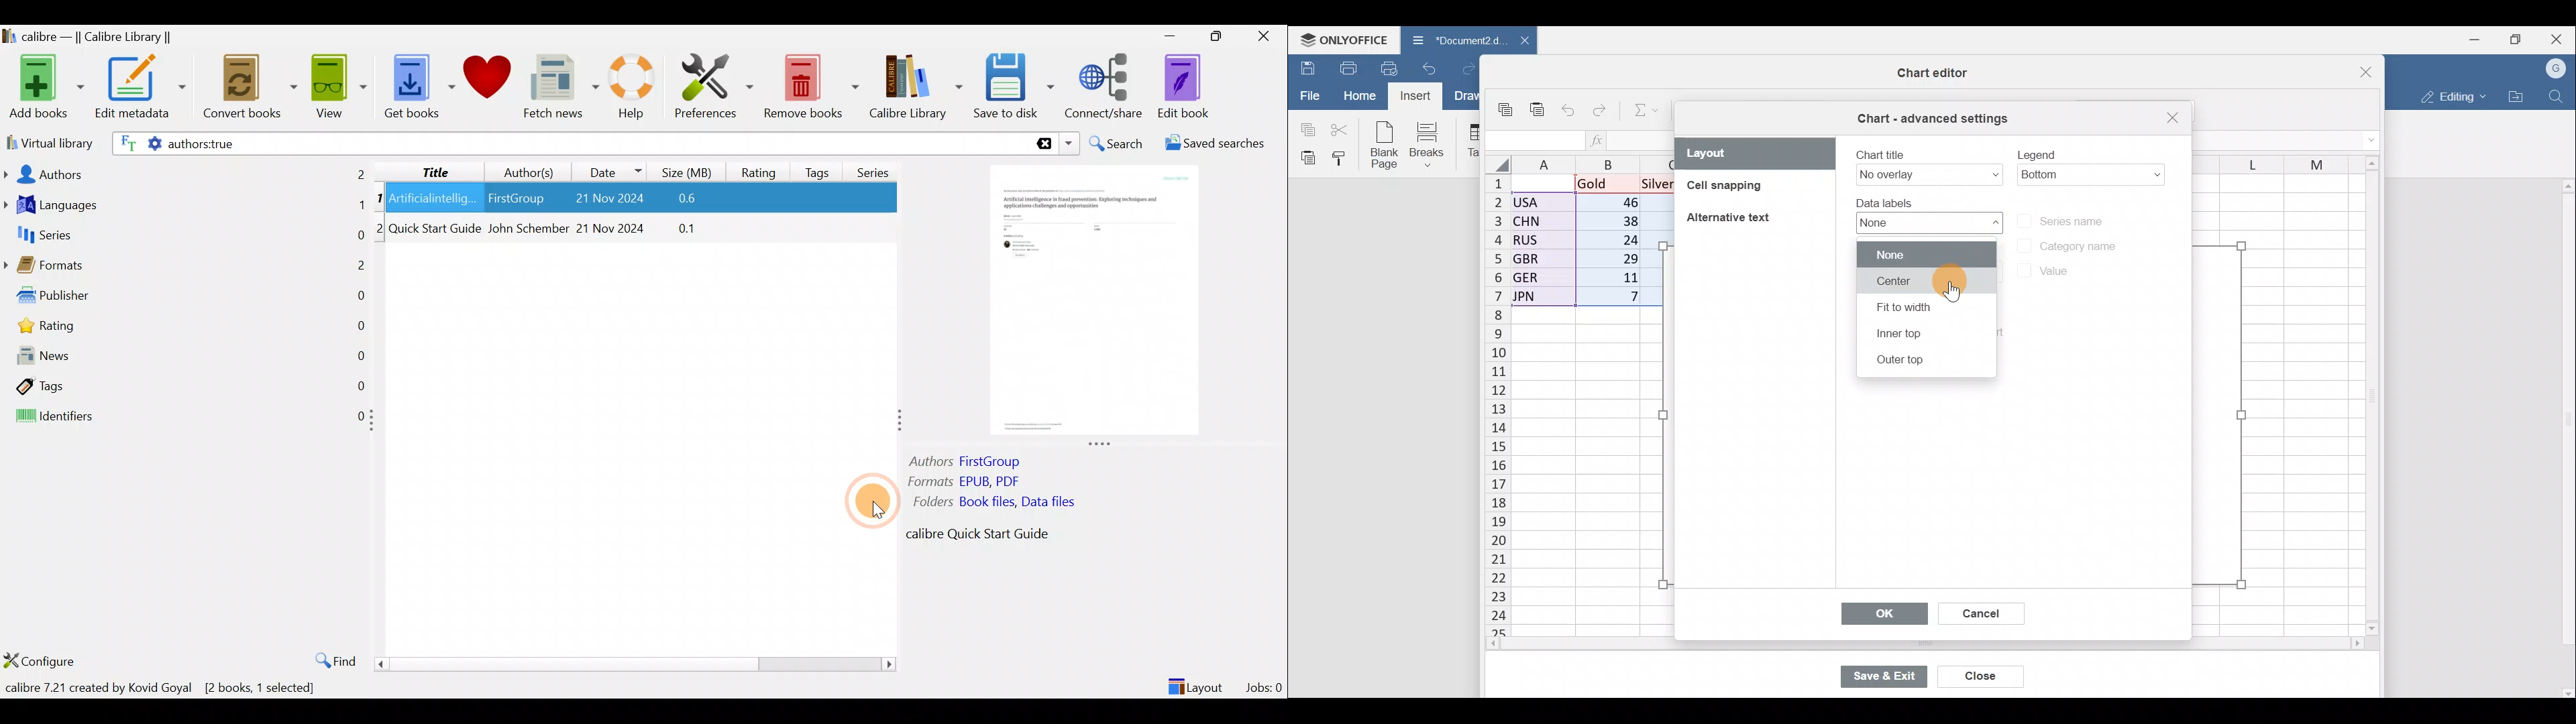 Image resolution: width=2576 pixels, height=728 pixels. I want to click on FirstGroup, so click(515, 196).